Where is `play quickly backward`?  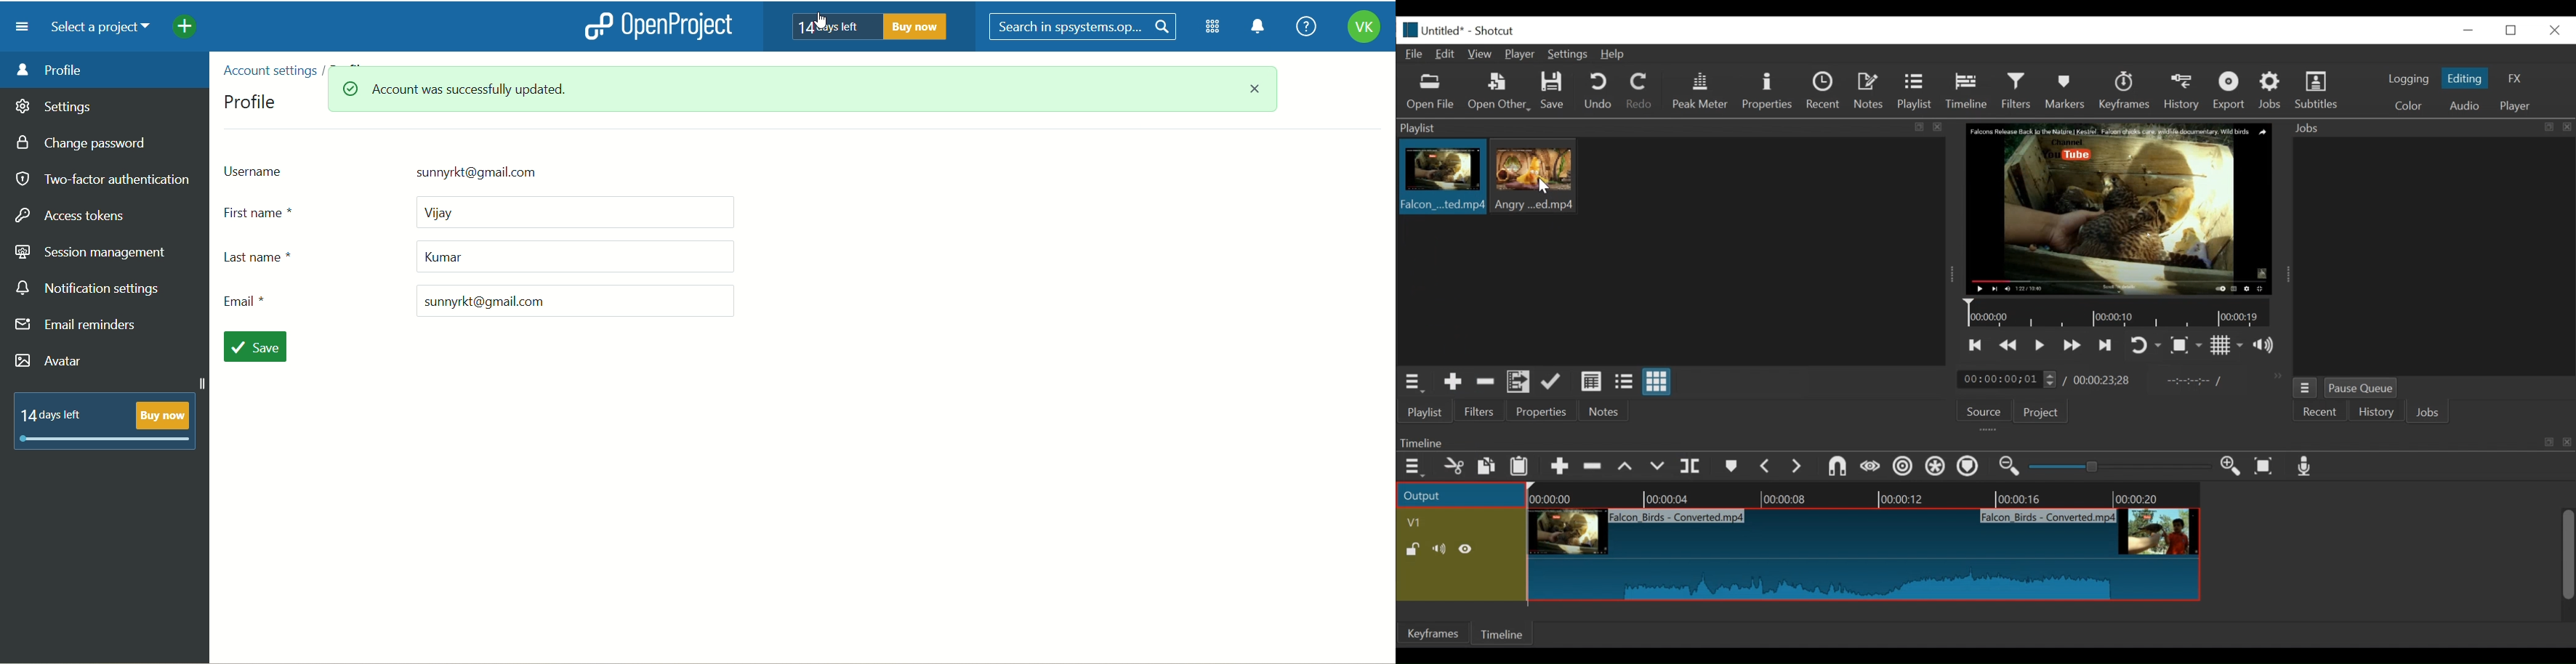
play quickly backward is located at coordinates (2009, 346).